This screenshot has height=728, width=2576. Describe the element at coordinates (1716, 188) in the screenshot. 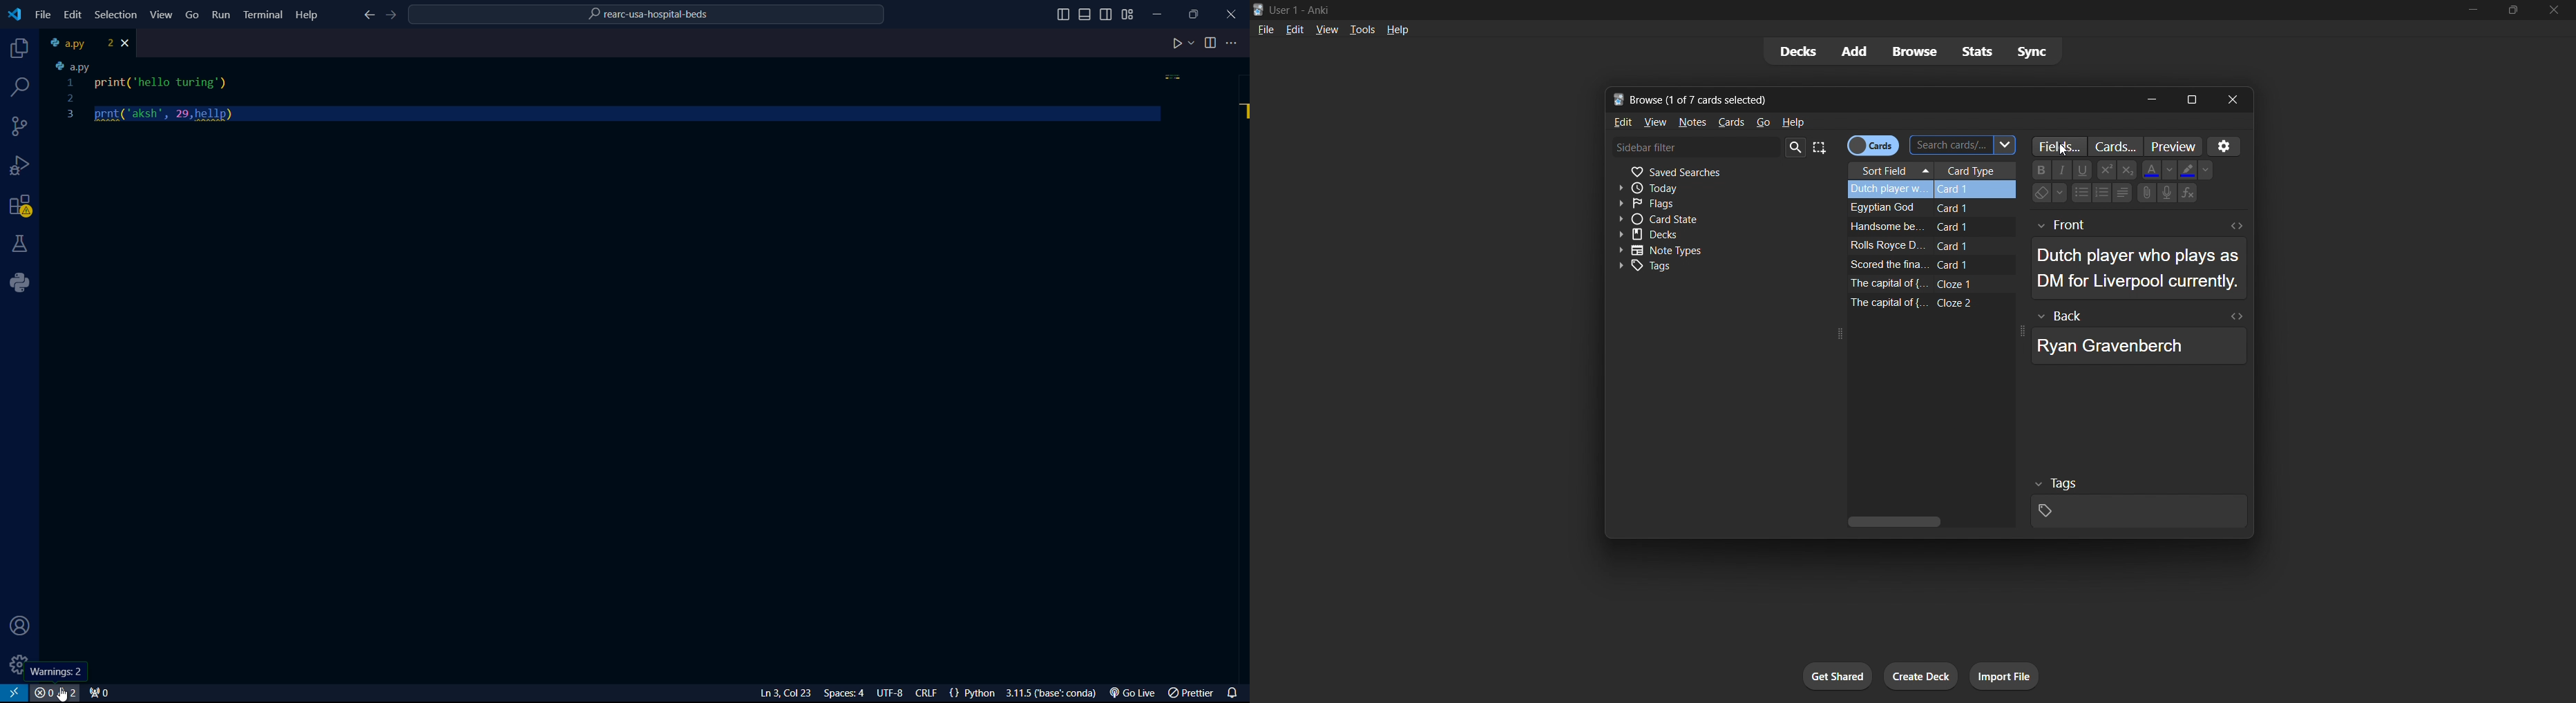

I see `today filter toggle` at that location.